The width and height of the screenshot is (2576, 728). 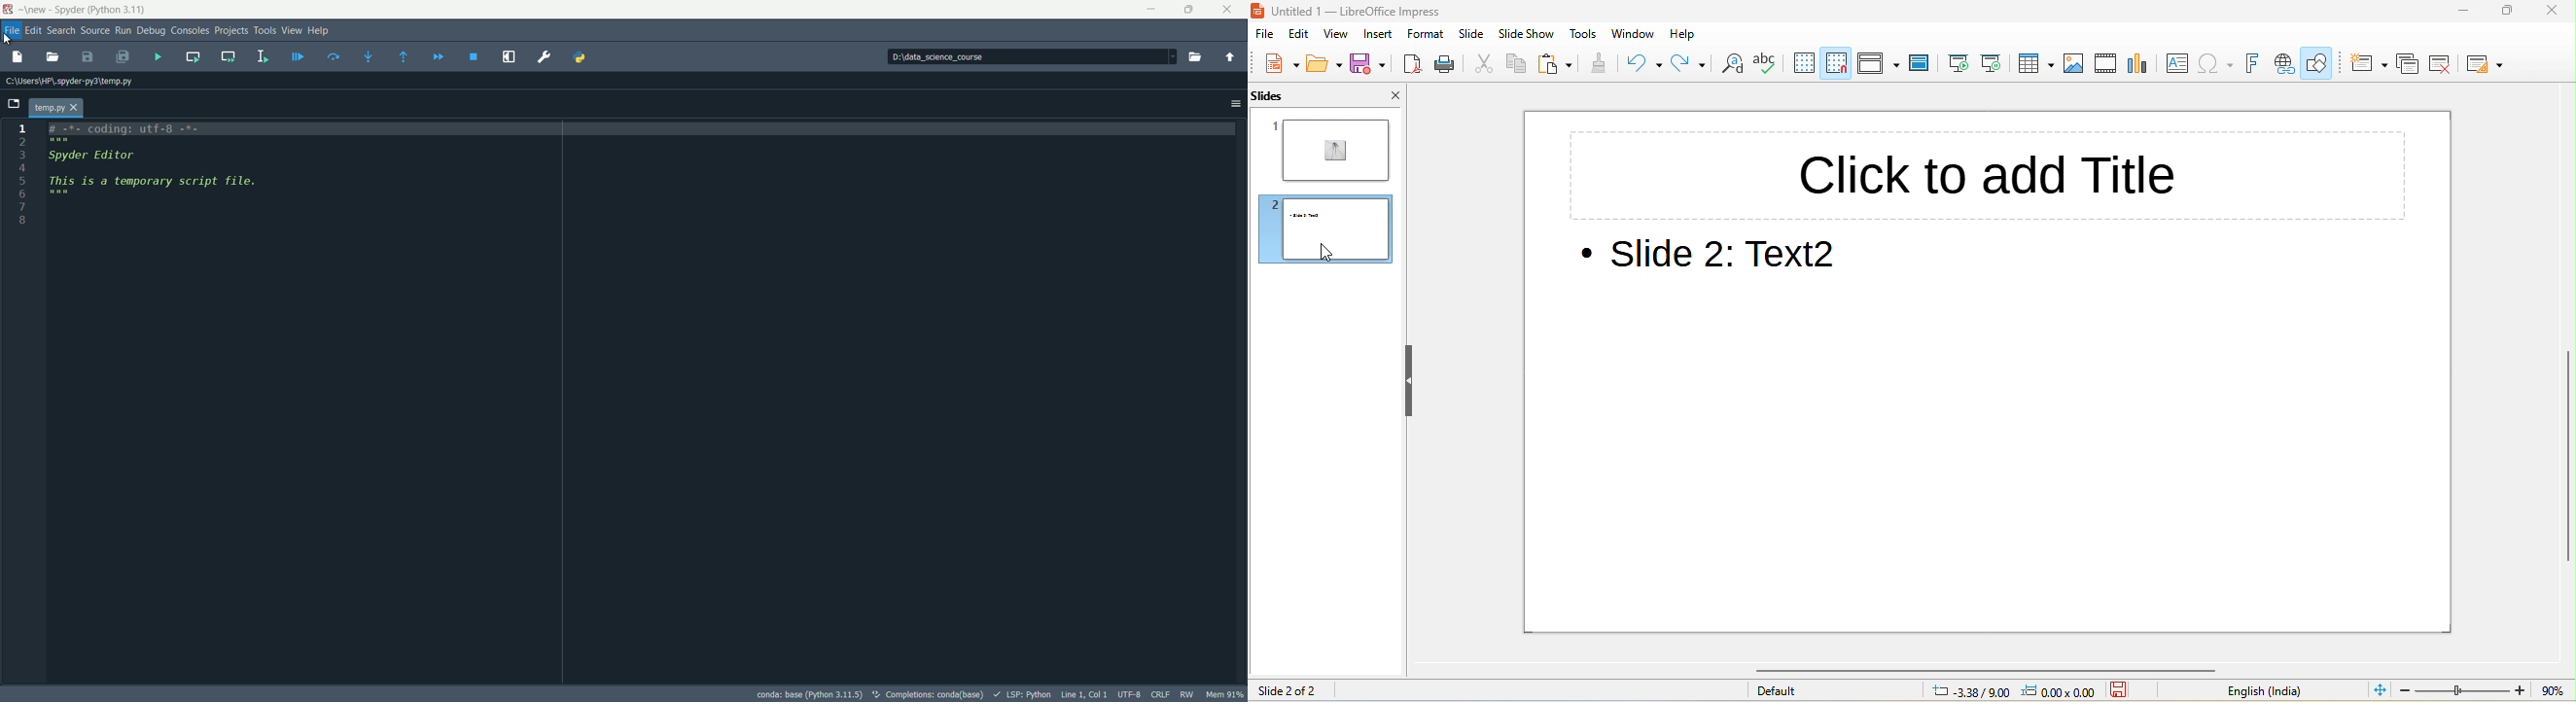 What do you see at coordinates (931, 693) in the screenshot?
I see `completion conda` at bounding box center [931, 693].